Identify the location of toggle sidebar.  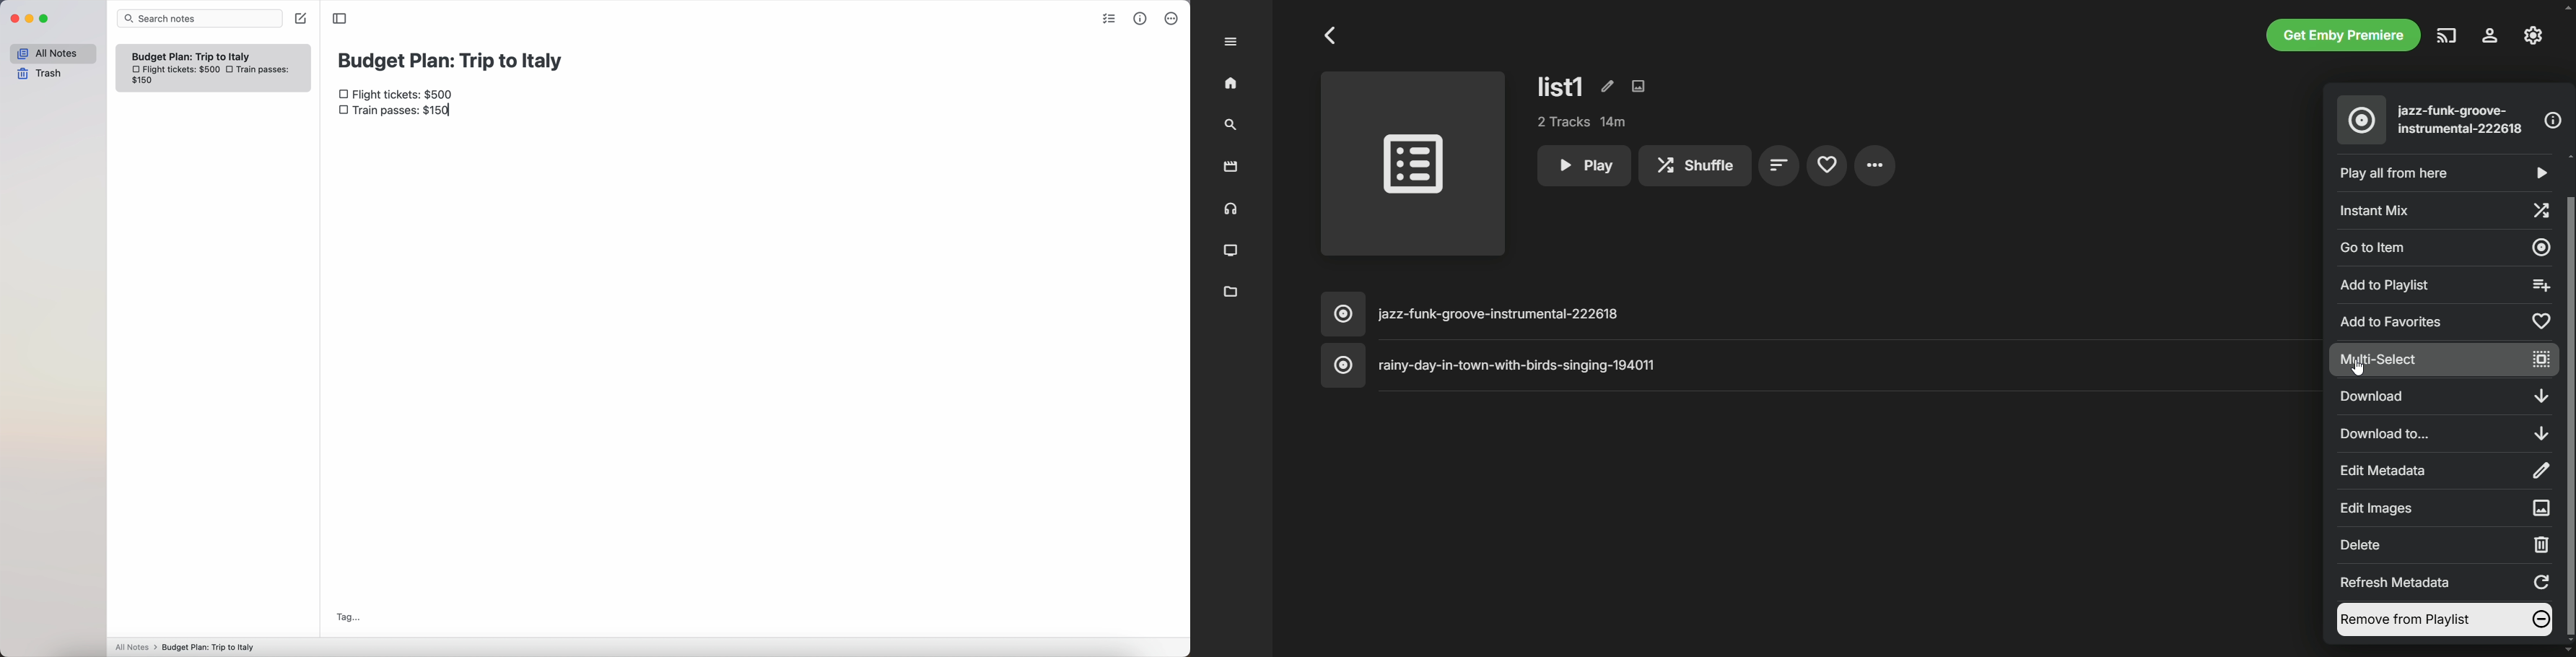
(340, 18).